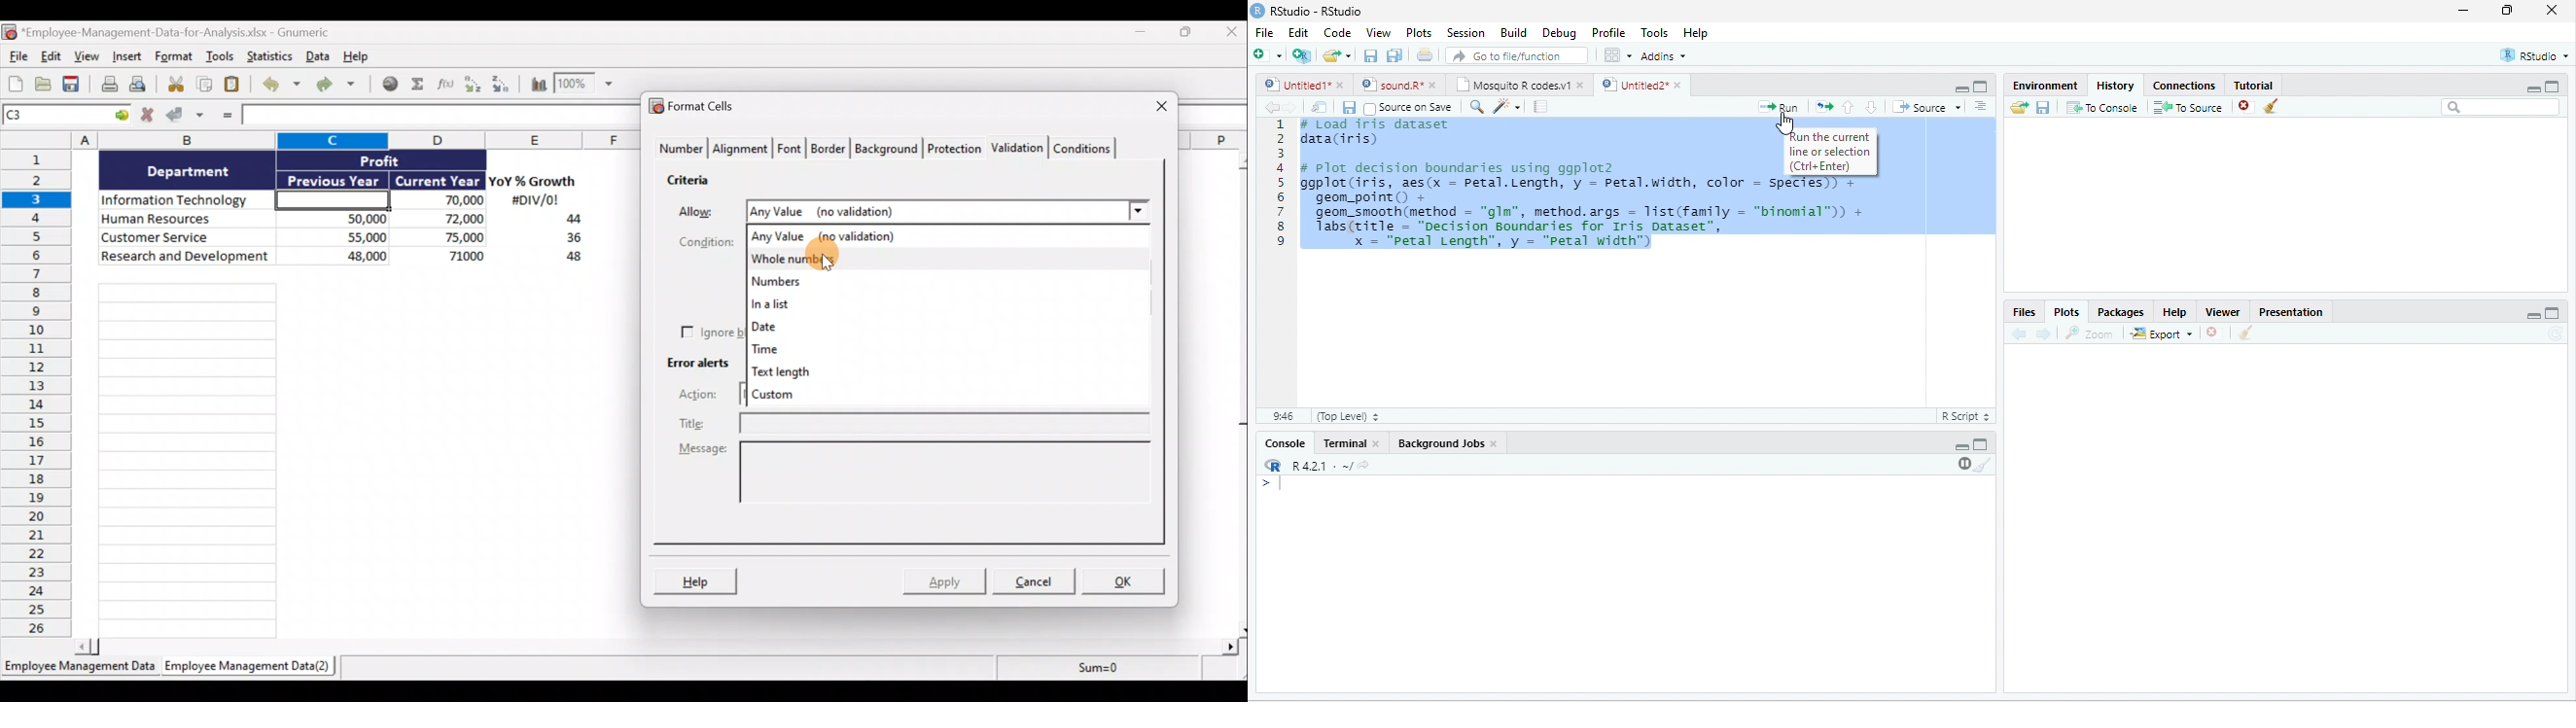 The image size is (2576, 728). What do you see at coordinates (533, 83) in the screenshot?
I see `Insert a chart` at bounding box center [533, 83].